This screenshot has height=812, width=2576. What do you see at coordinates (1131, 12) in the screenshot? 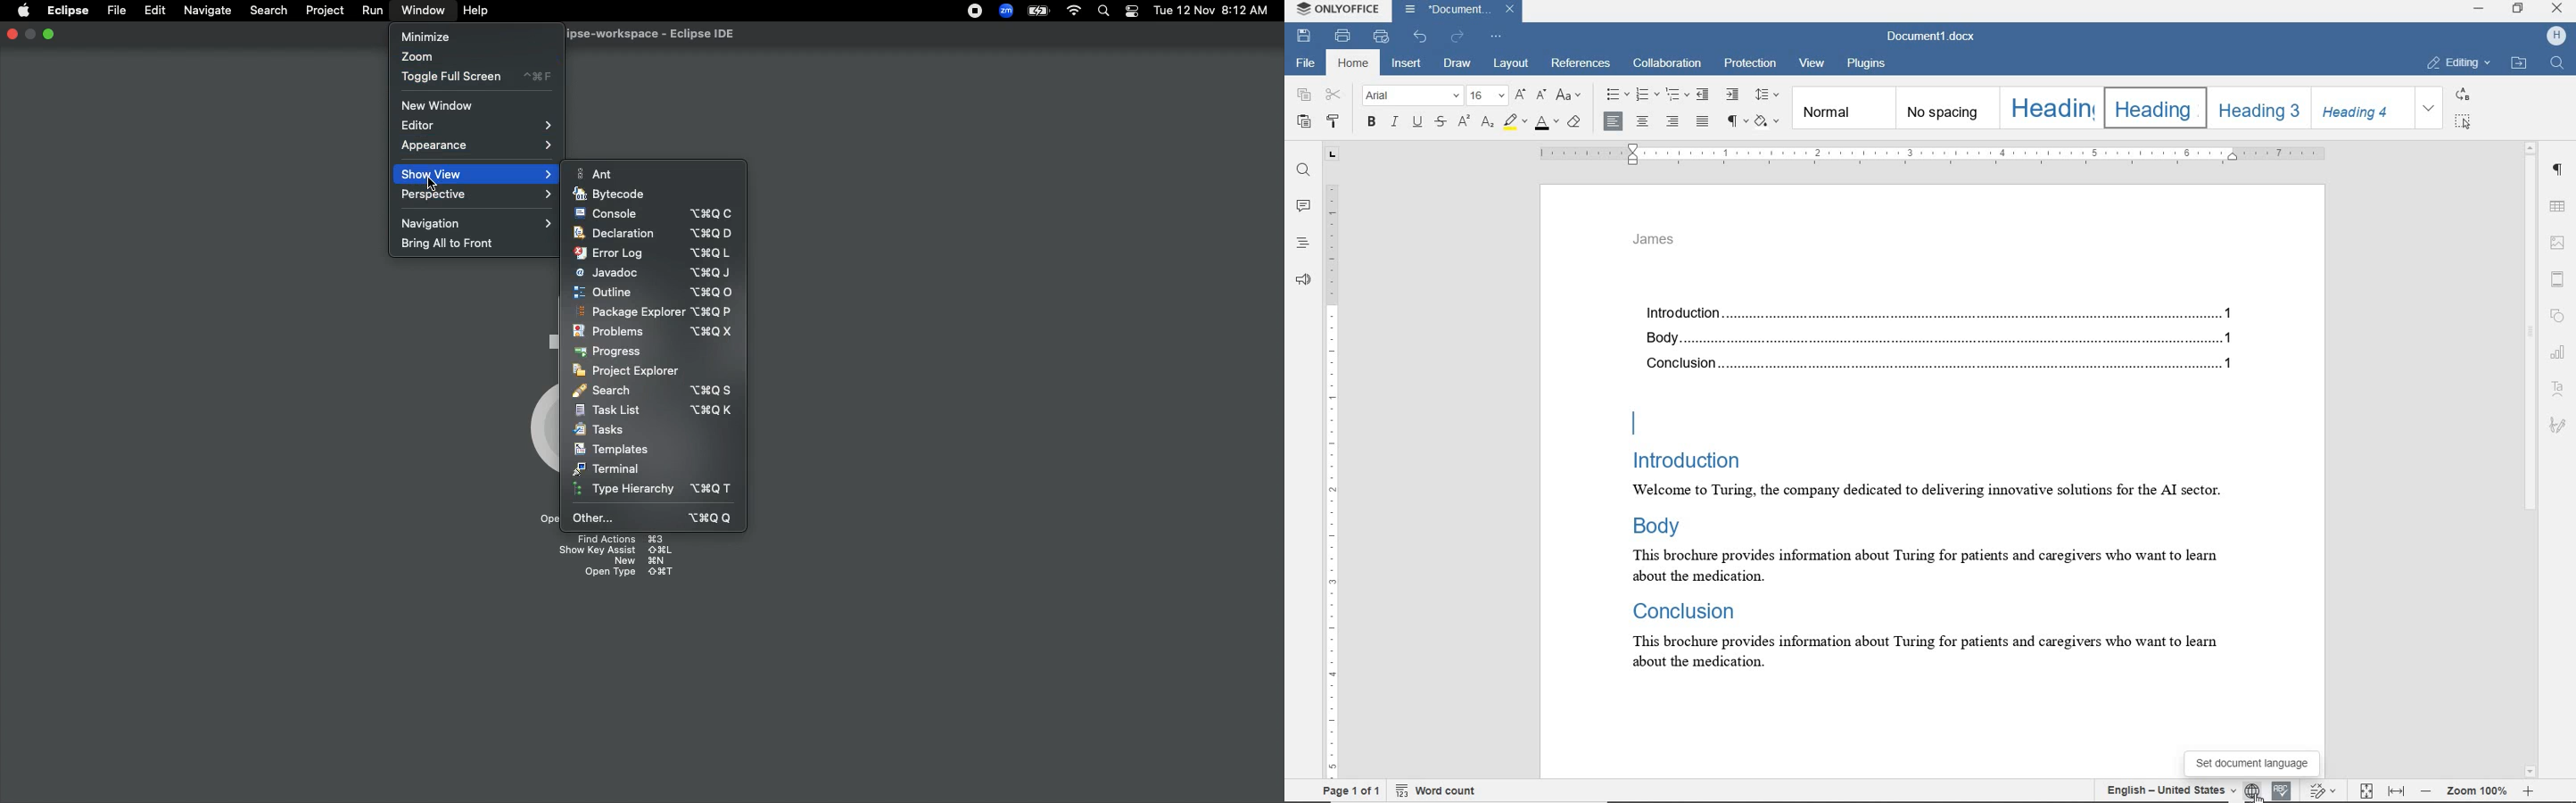
I see `Notification` at bounding box center [1131, 12].